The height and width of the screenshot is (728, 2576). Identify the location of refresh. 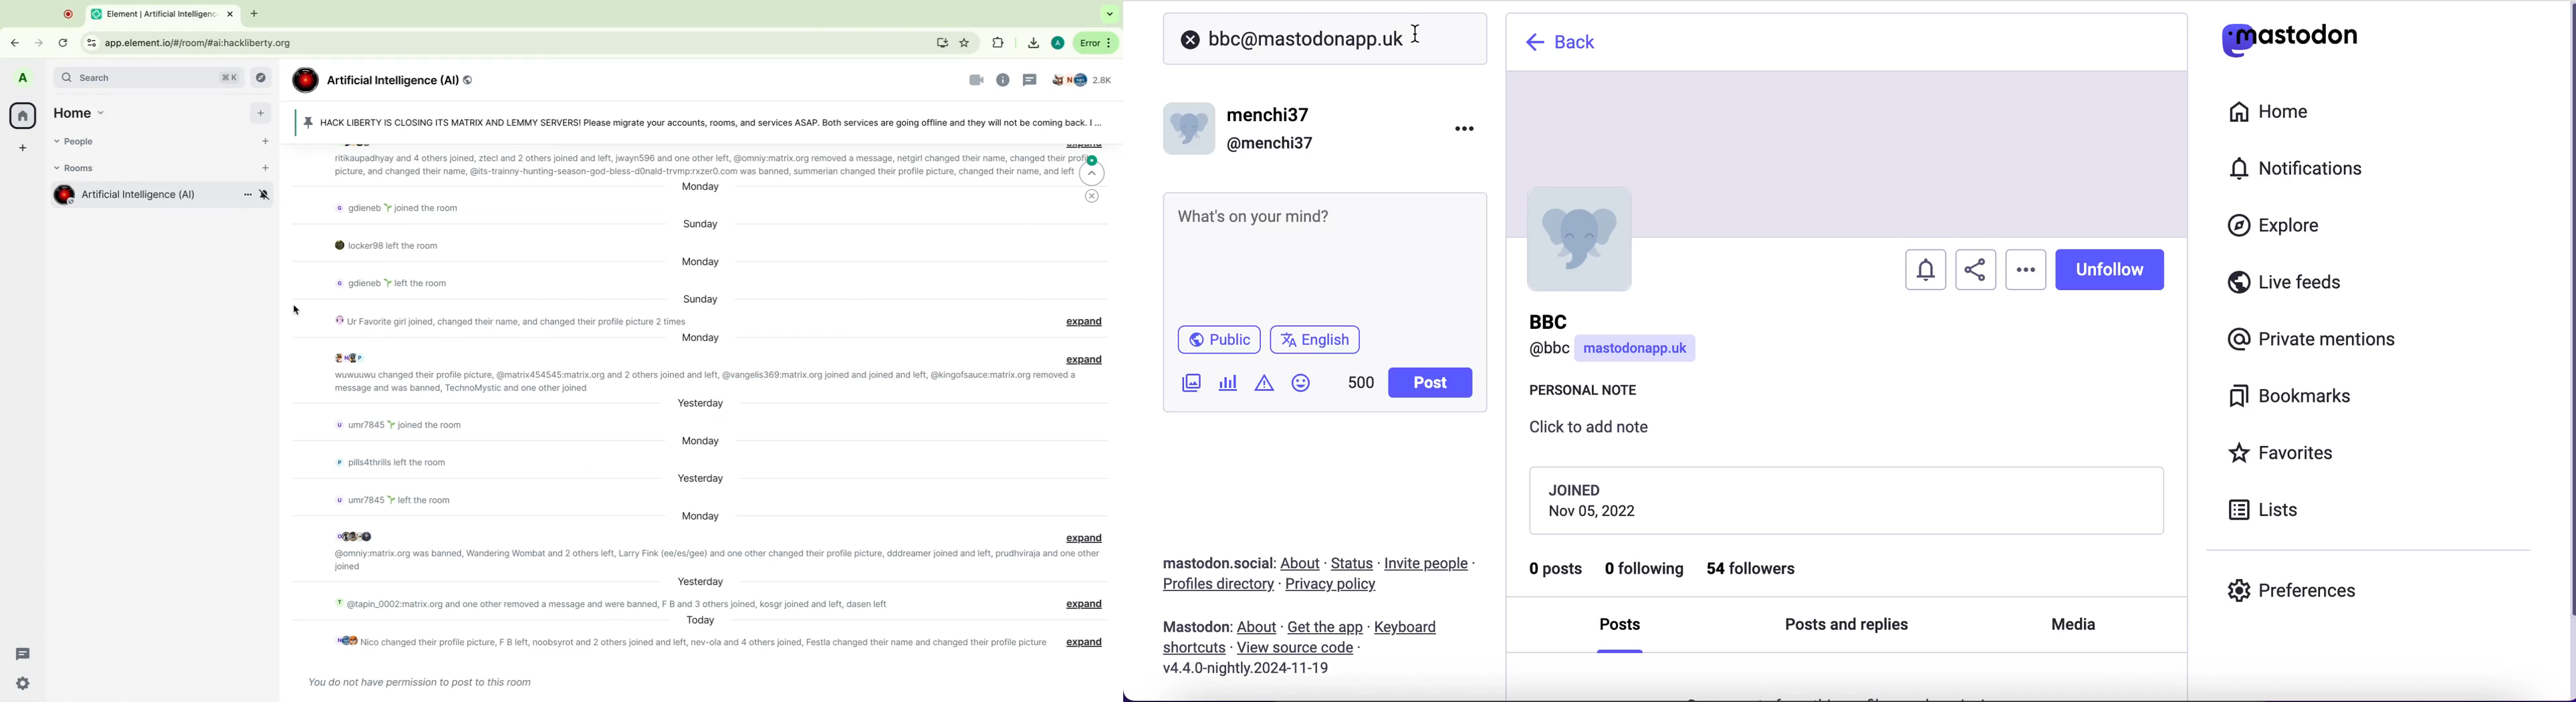
(62, 42).